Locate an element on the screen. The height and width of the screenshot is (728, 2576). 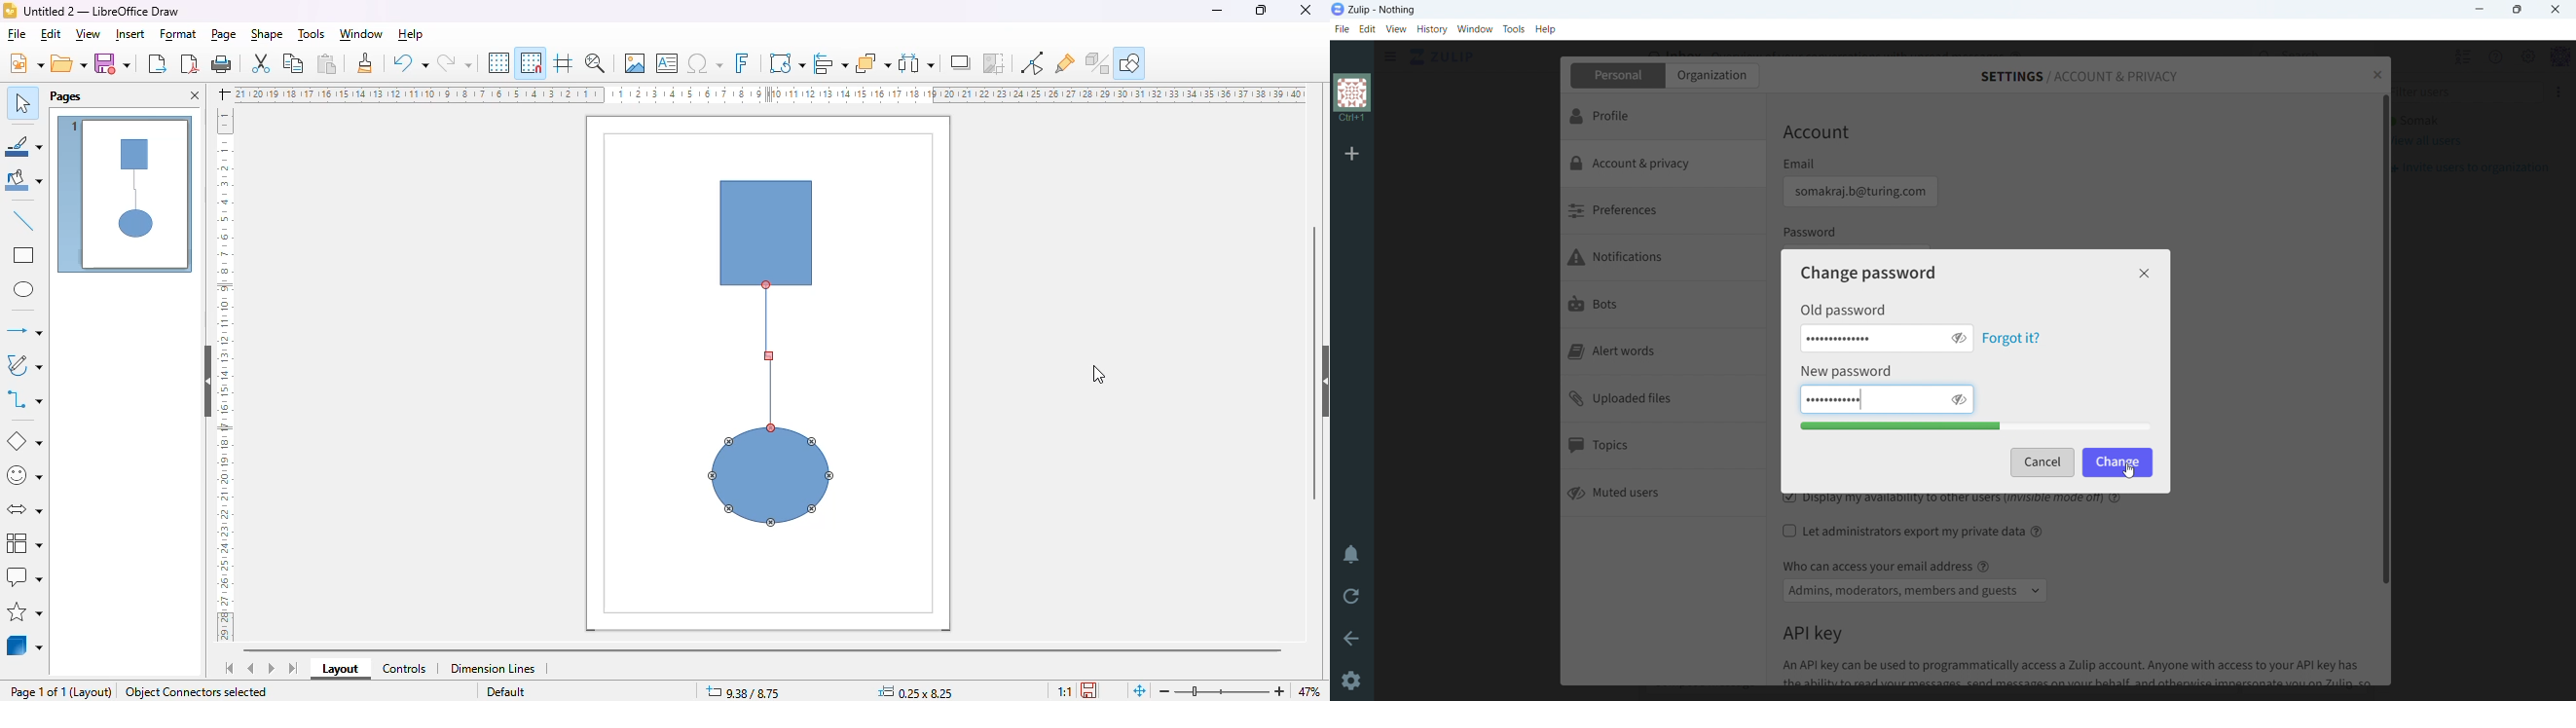
page is located at coordinates (225, 34).